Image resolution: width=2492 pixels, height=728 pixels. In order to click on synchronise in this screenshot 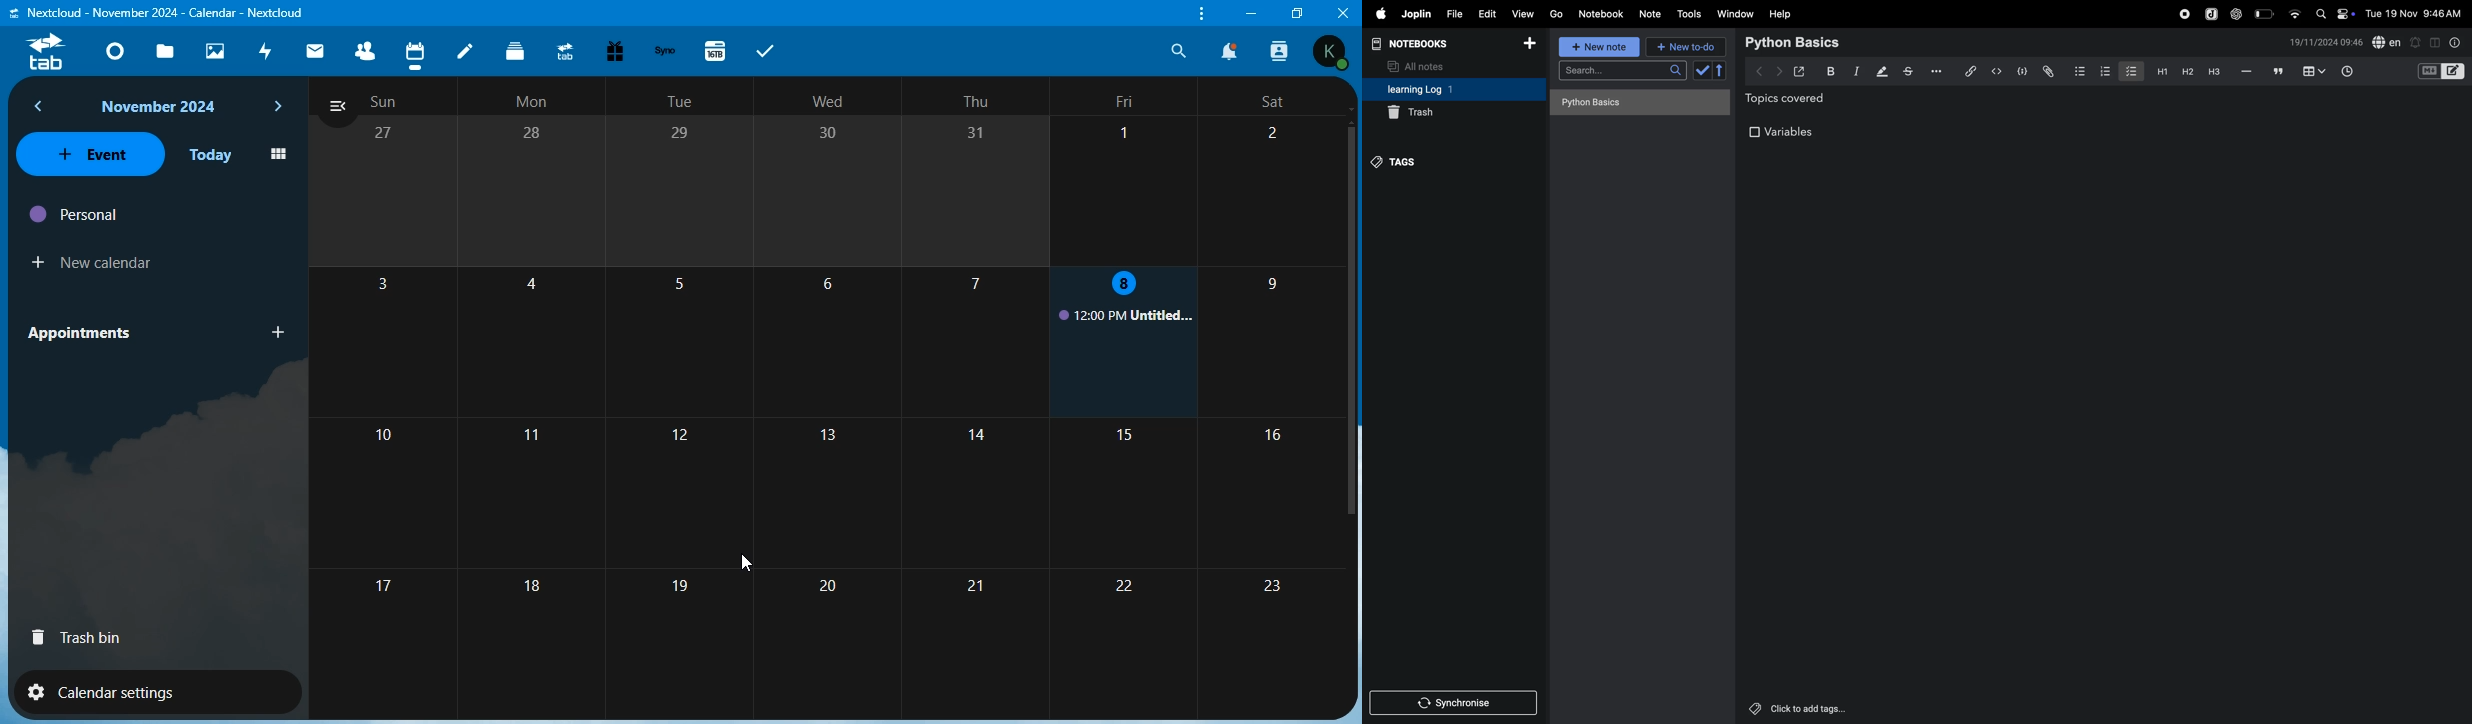, I will do `click(1456, 704)`.